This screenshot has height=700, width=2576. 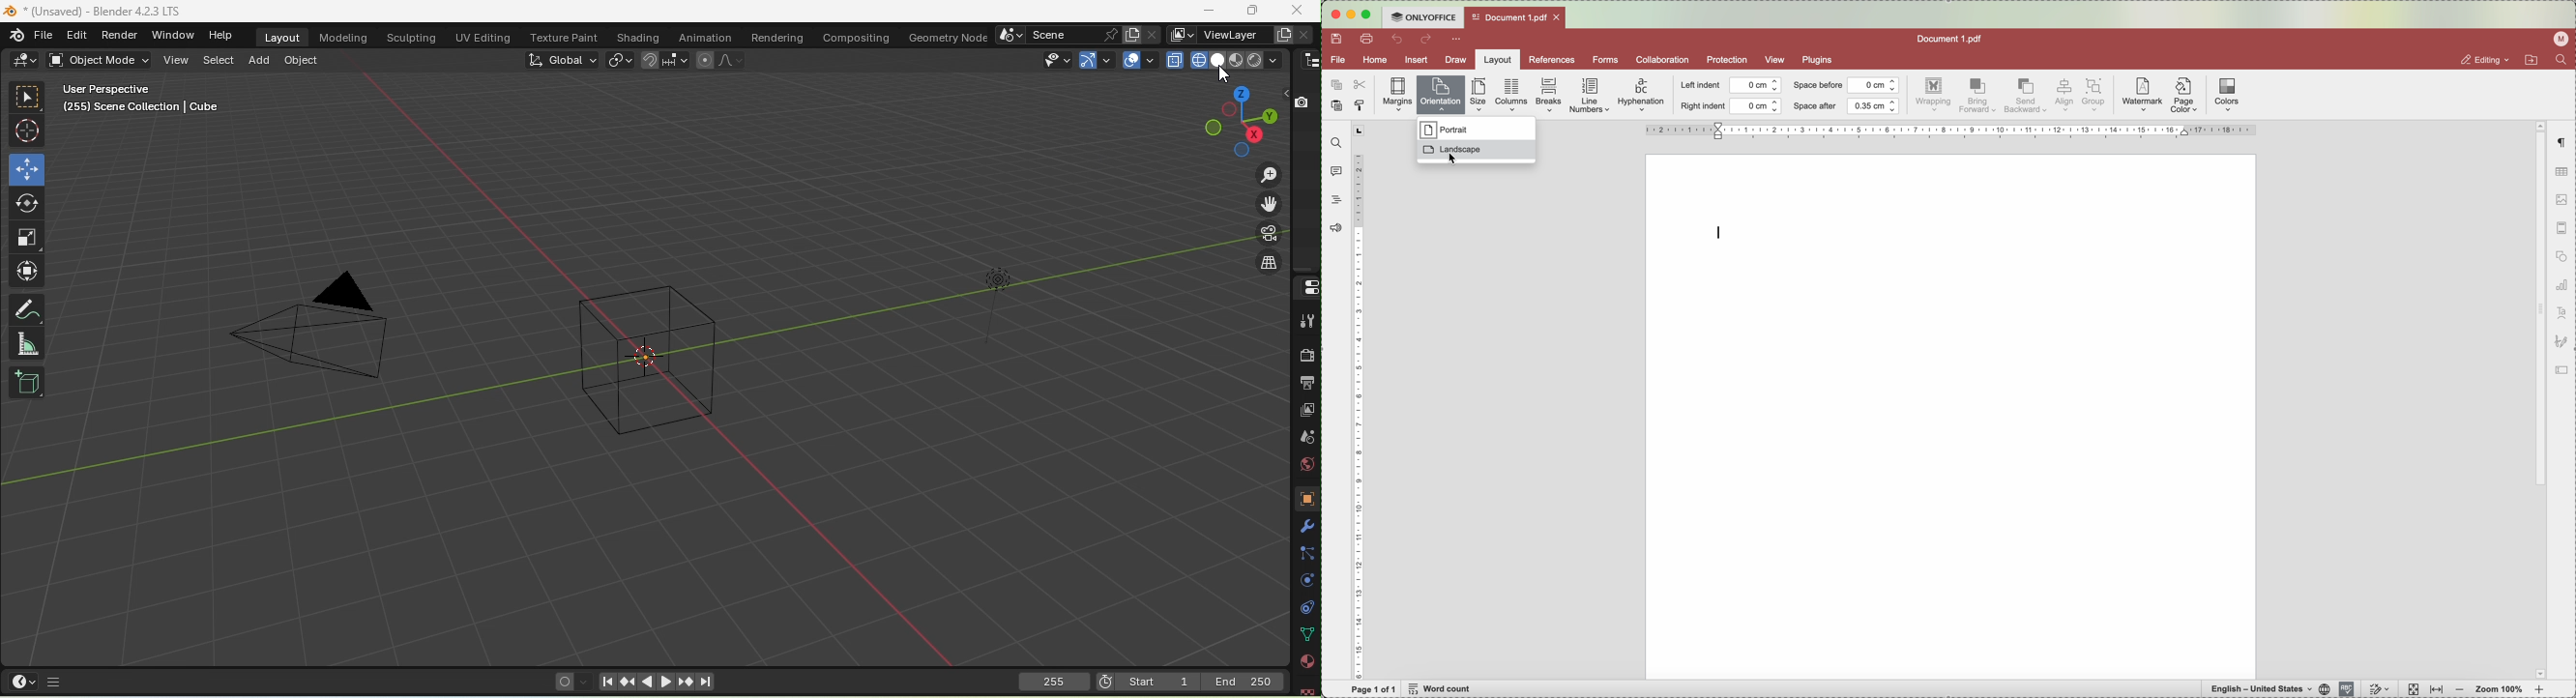 I want to click on word count, so click(x=1442, y=689).